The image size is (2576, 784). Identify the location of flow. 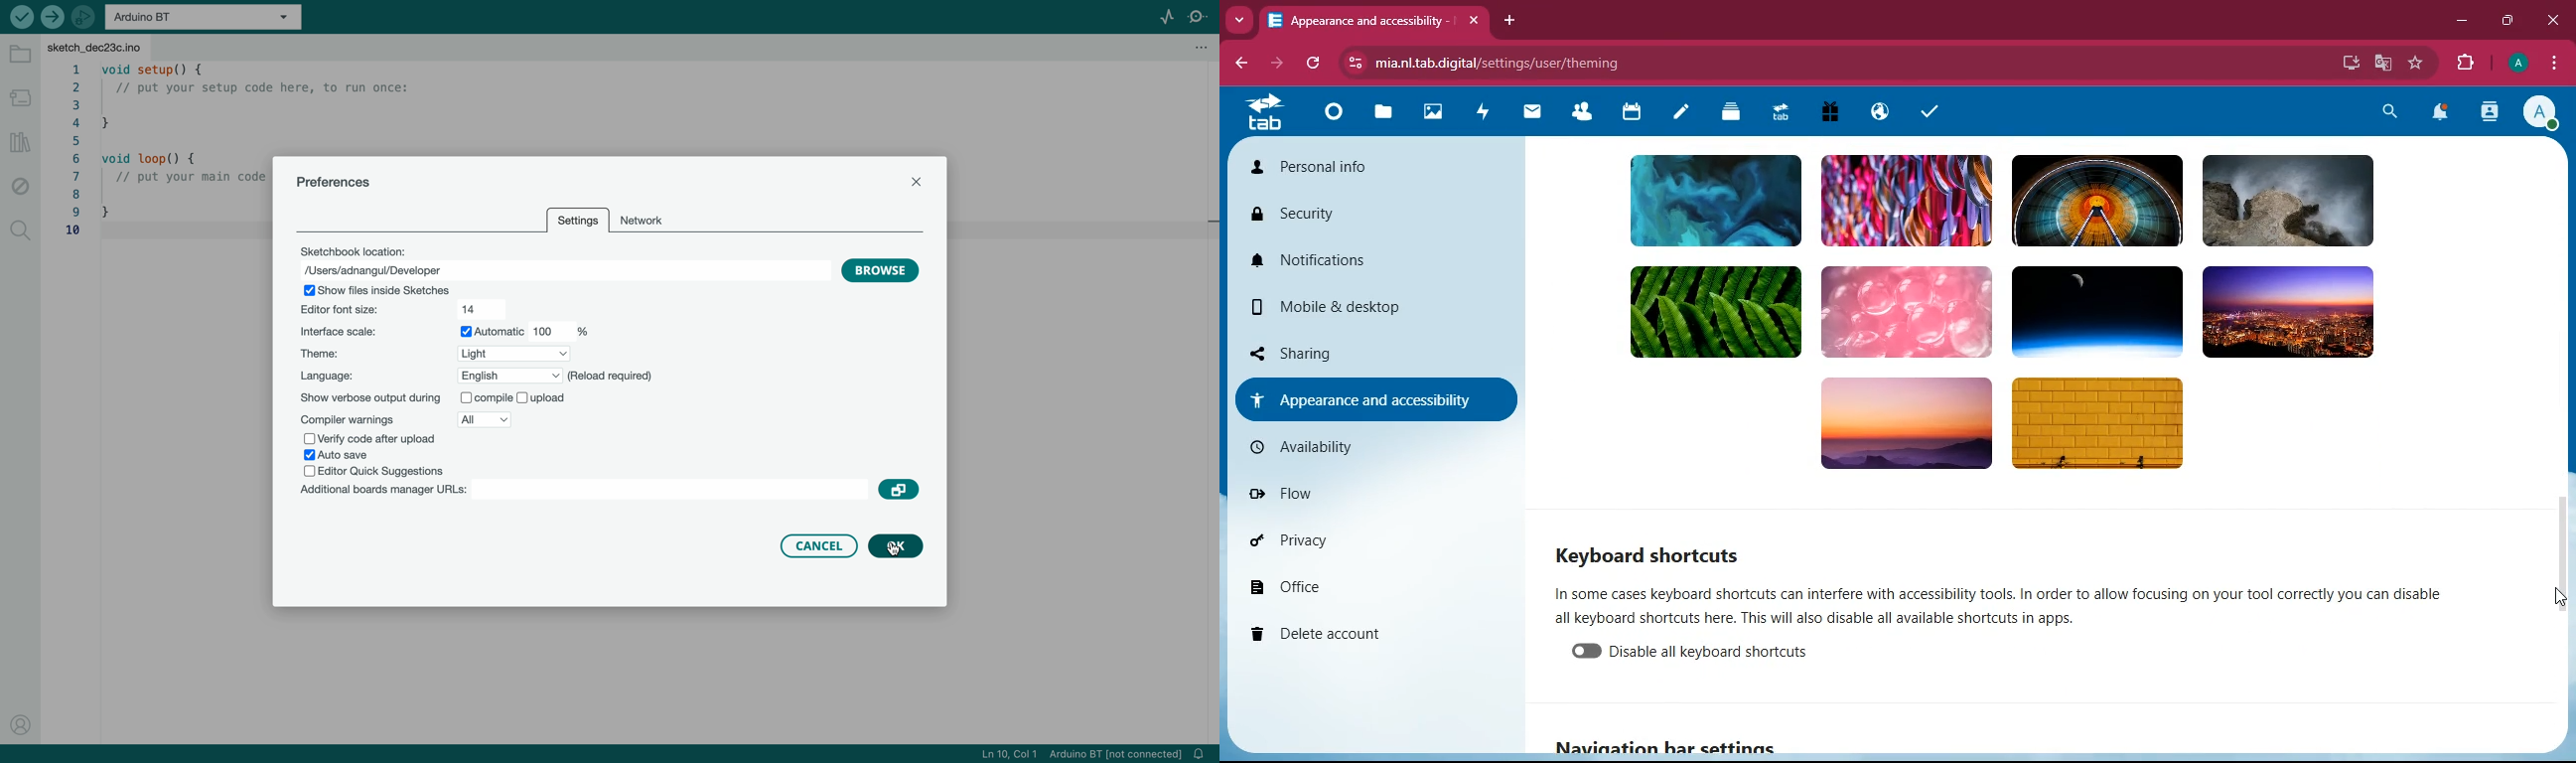
(1385, 496).